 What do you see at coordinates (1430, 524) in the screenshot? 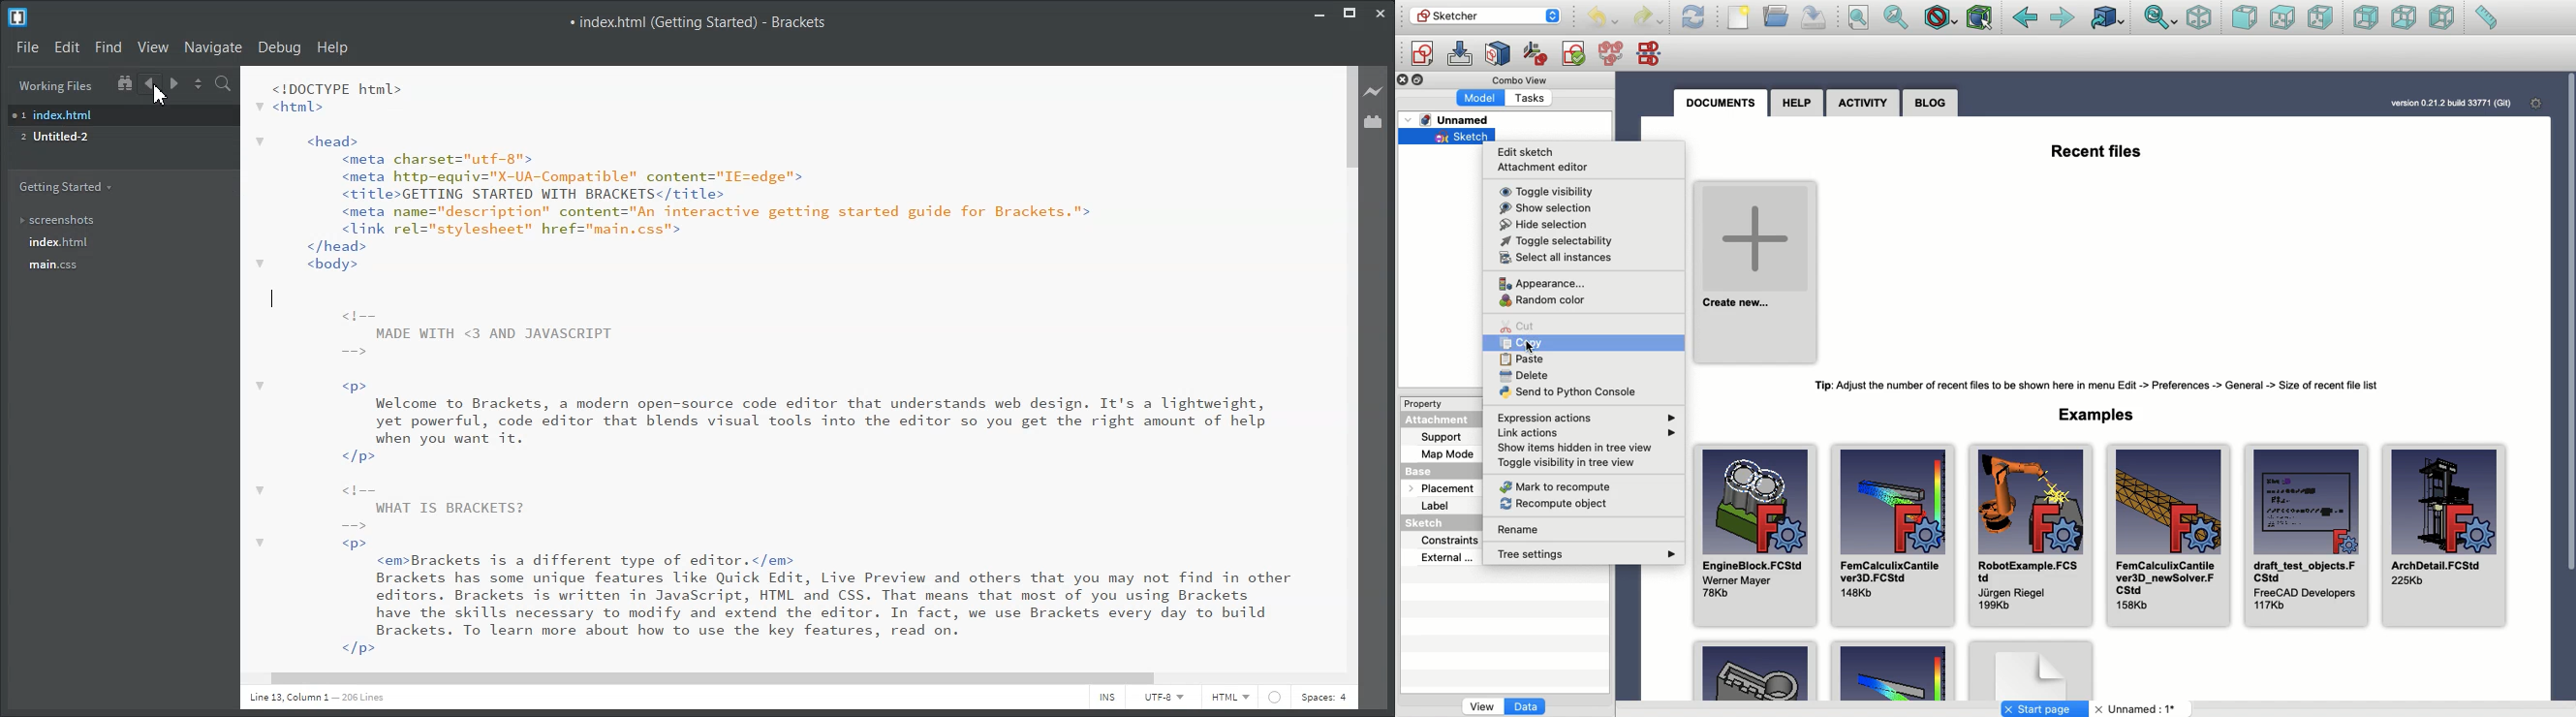
I see `Sketch` at bounding box center [1430, 524].